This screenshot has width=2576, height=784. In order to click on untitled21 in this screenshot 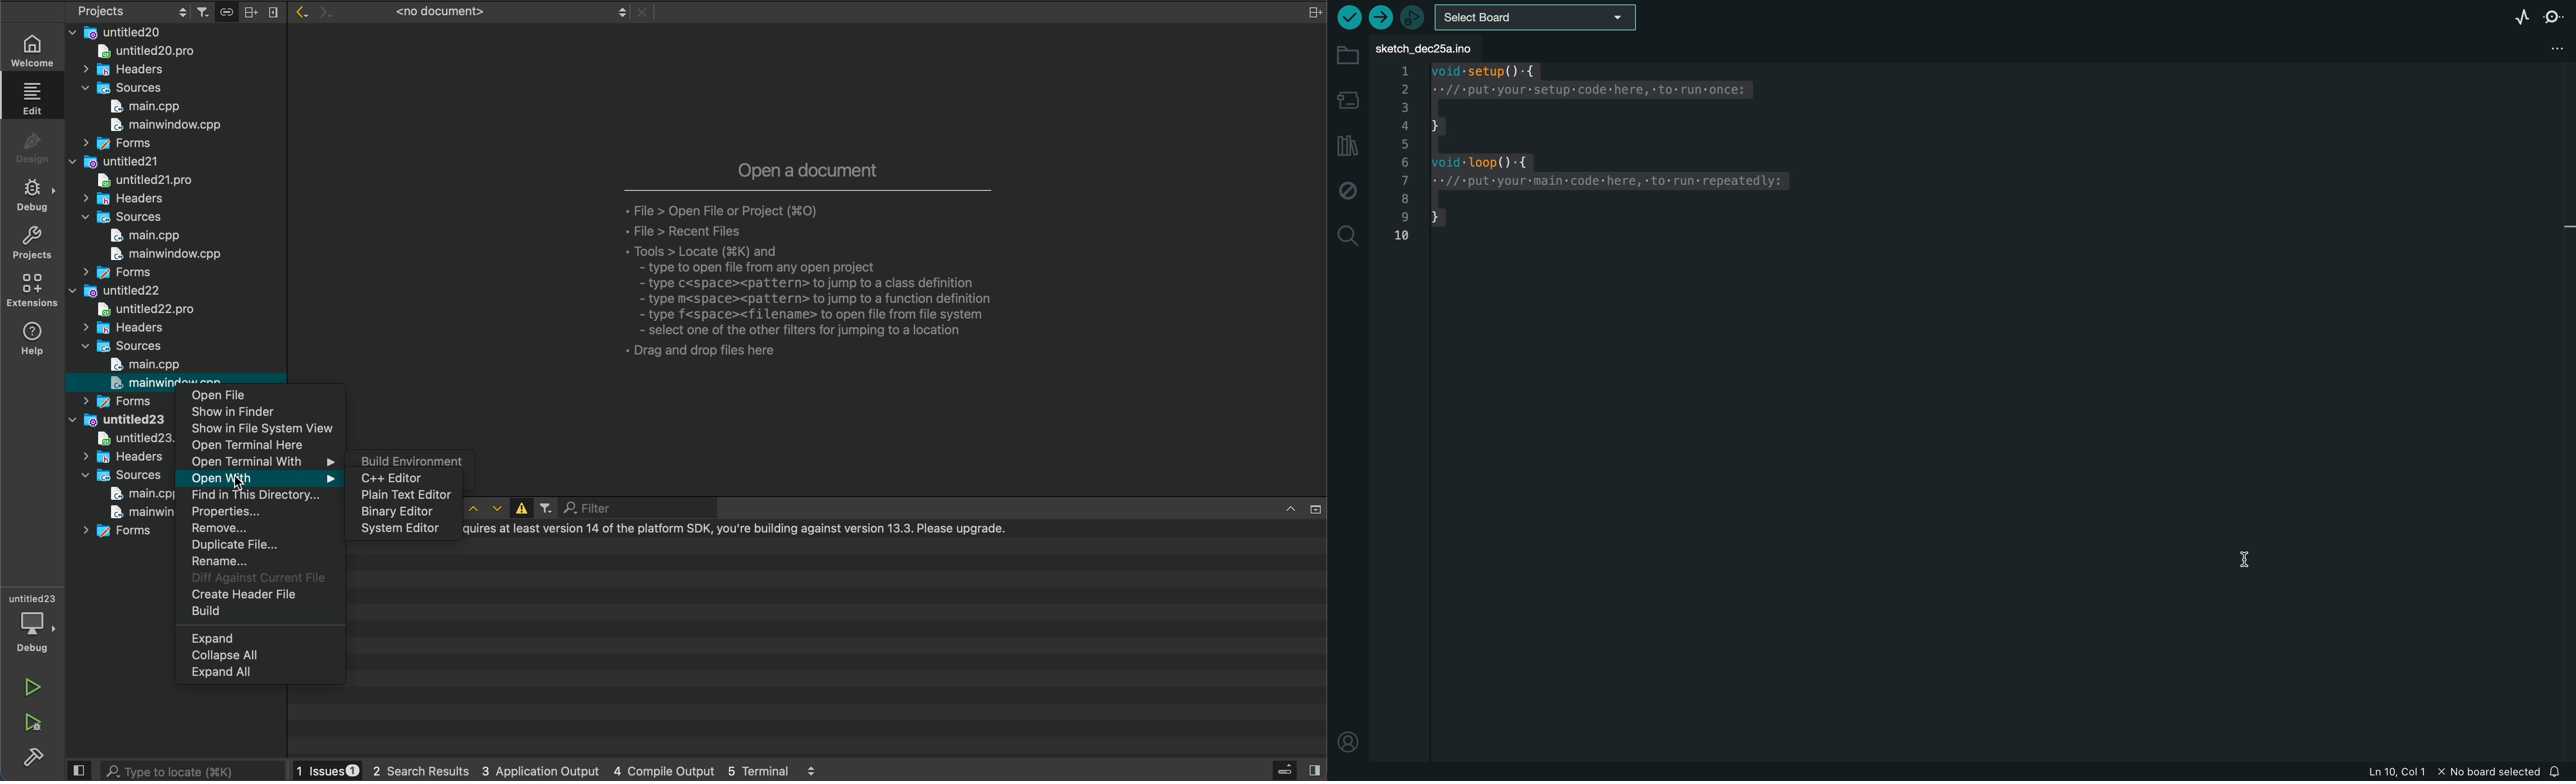, I will do `click(113, 160)`.